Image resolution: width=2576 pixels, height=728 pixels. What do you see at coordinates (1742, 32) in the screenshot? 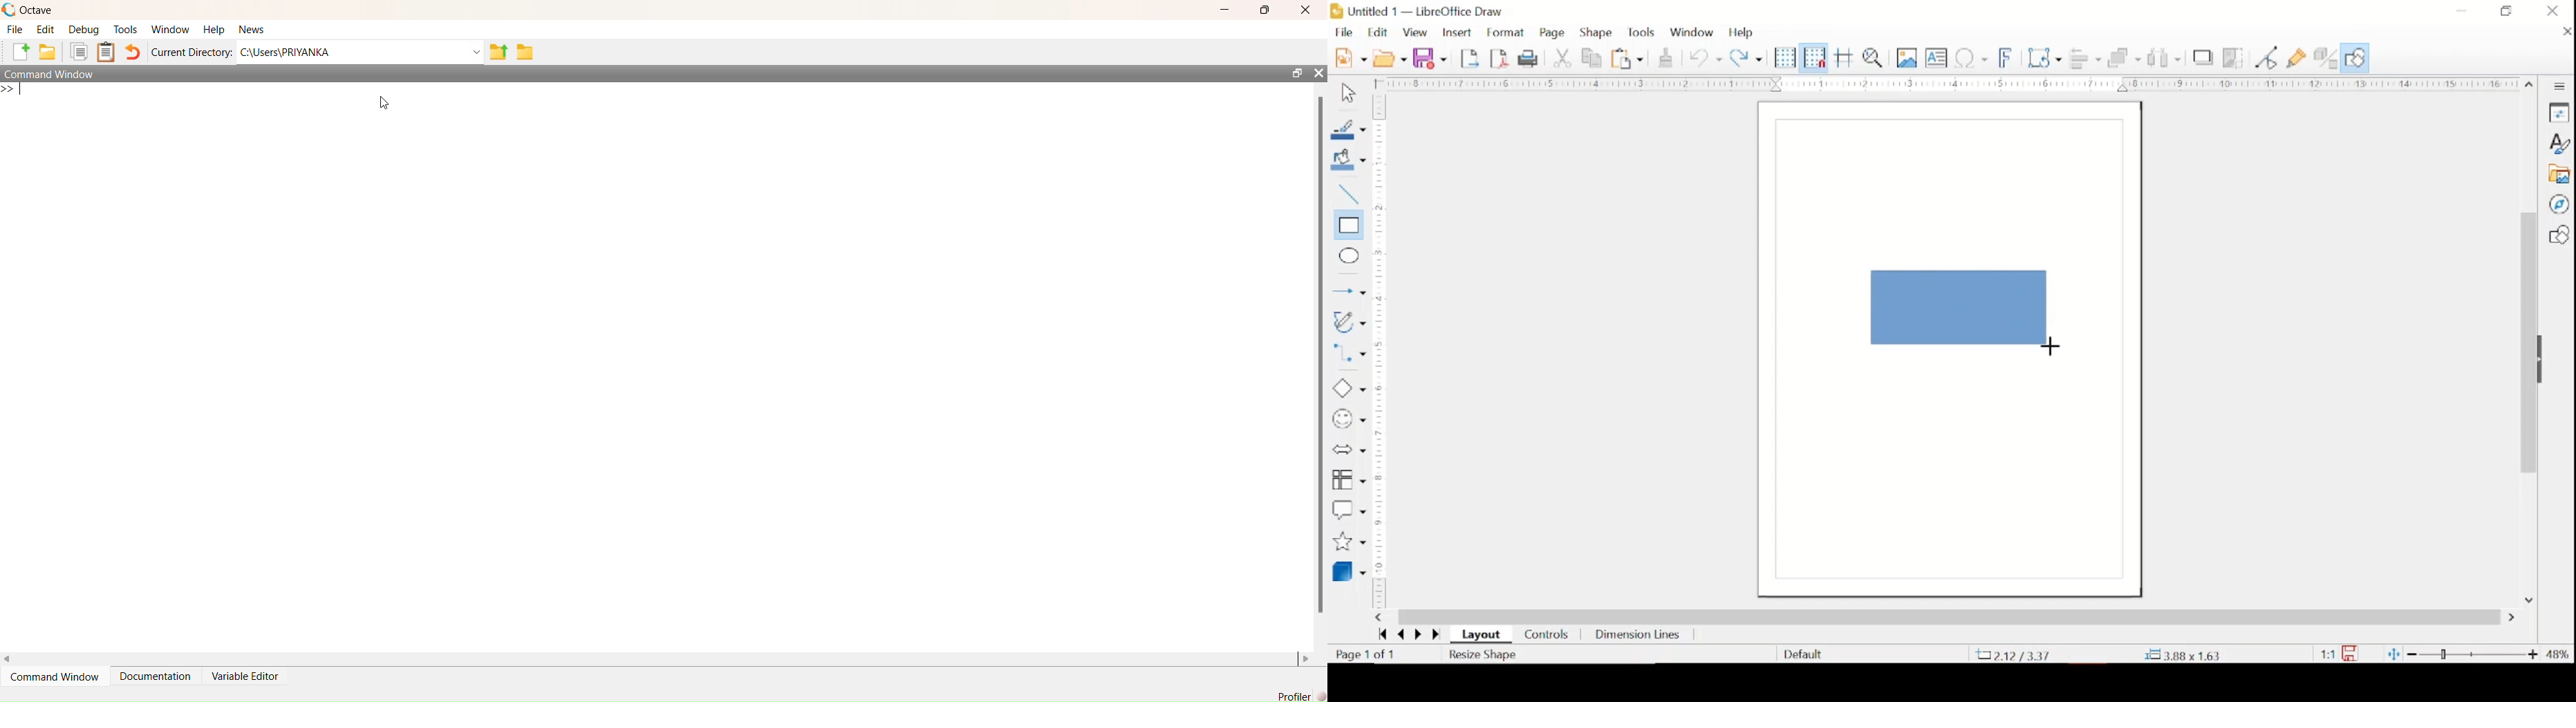
I see `help` at bounding box center [1742, 32].